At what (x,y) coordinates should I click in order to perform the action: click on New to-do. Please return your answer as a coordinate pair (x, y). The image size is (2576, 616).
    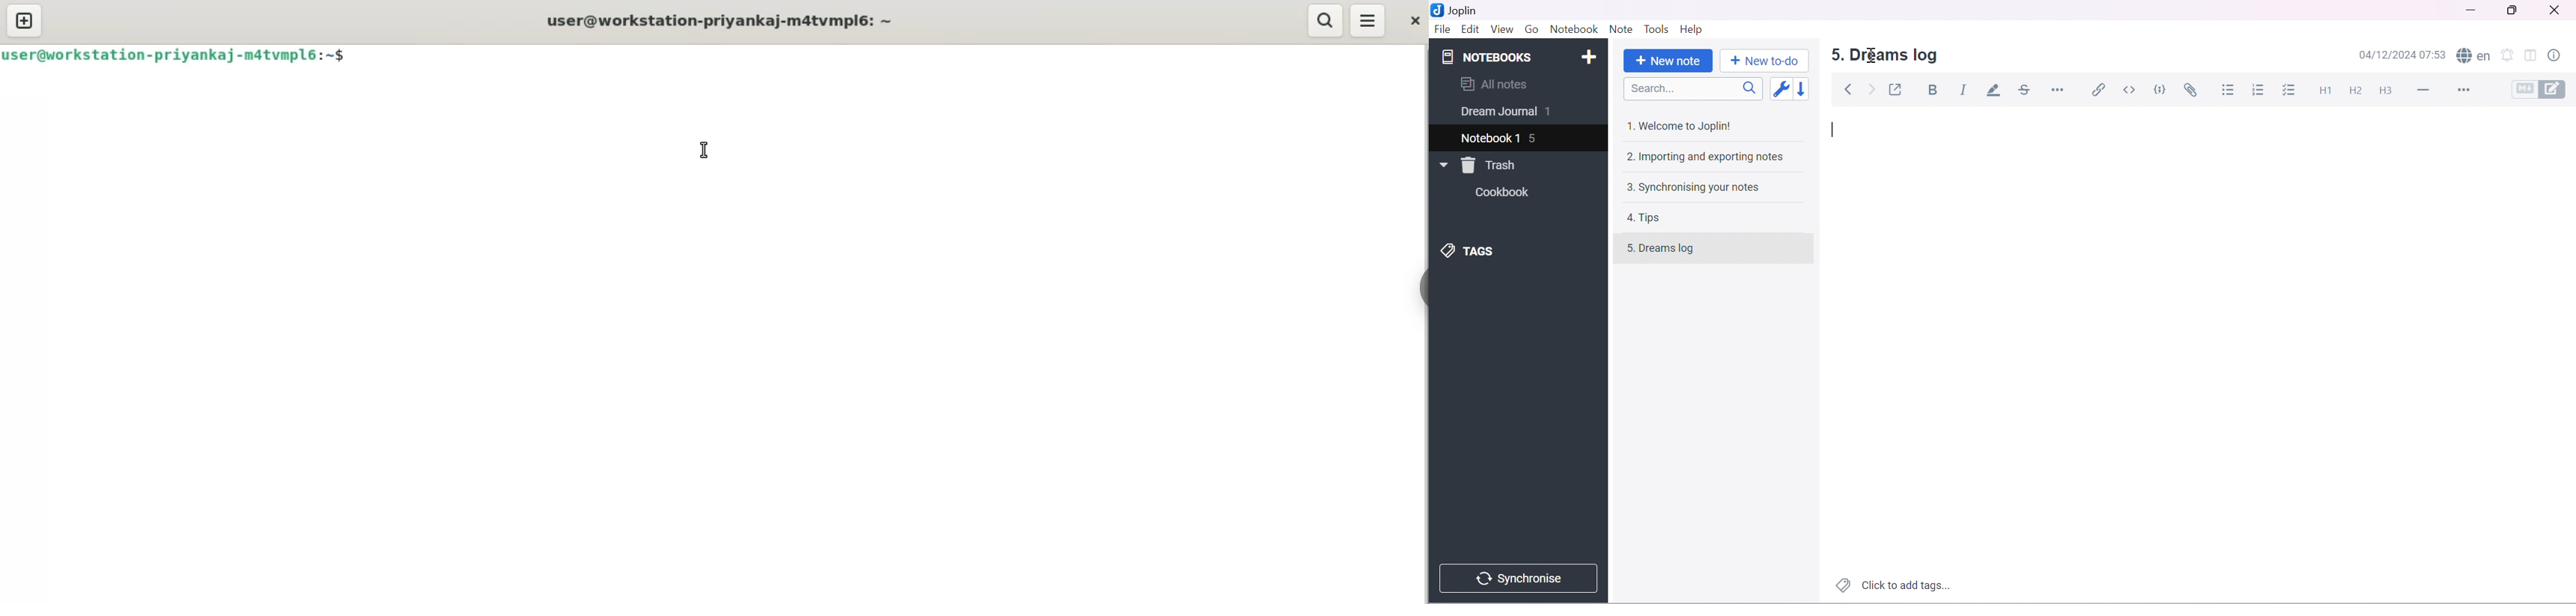
    Looking at the image, I should click on (1763, 61).